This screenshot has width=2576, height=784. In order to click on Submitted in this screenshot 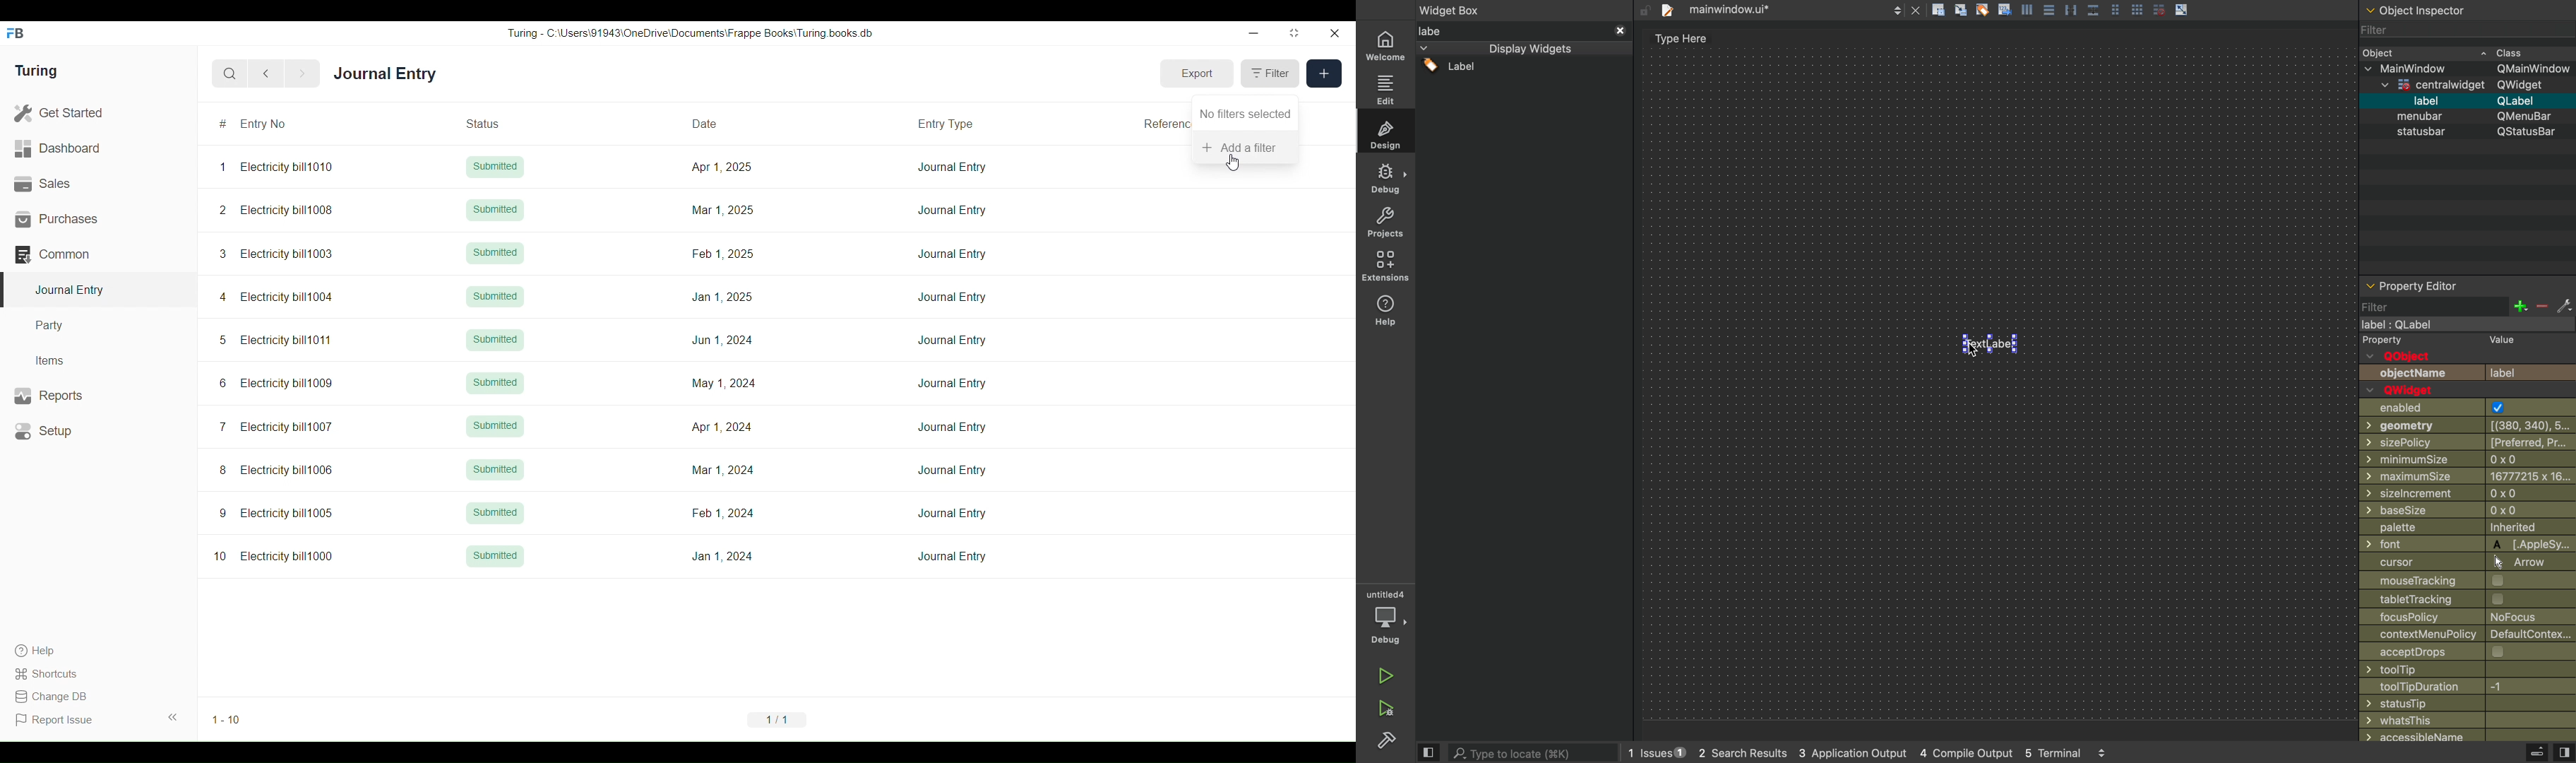, I will do `click(495, 254)`.